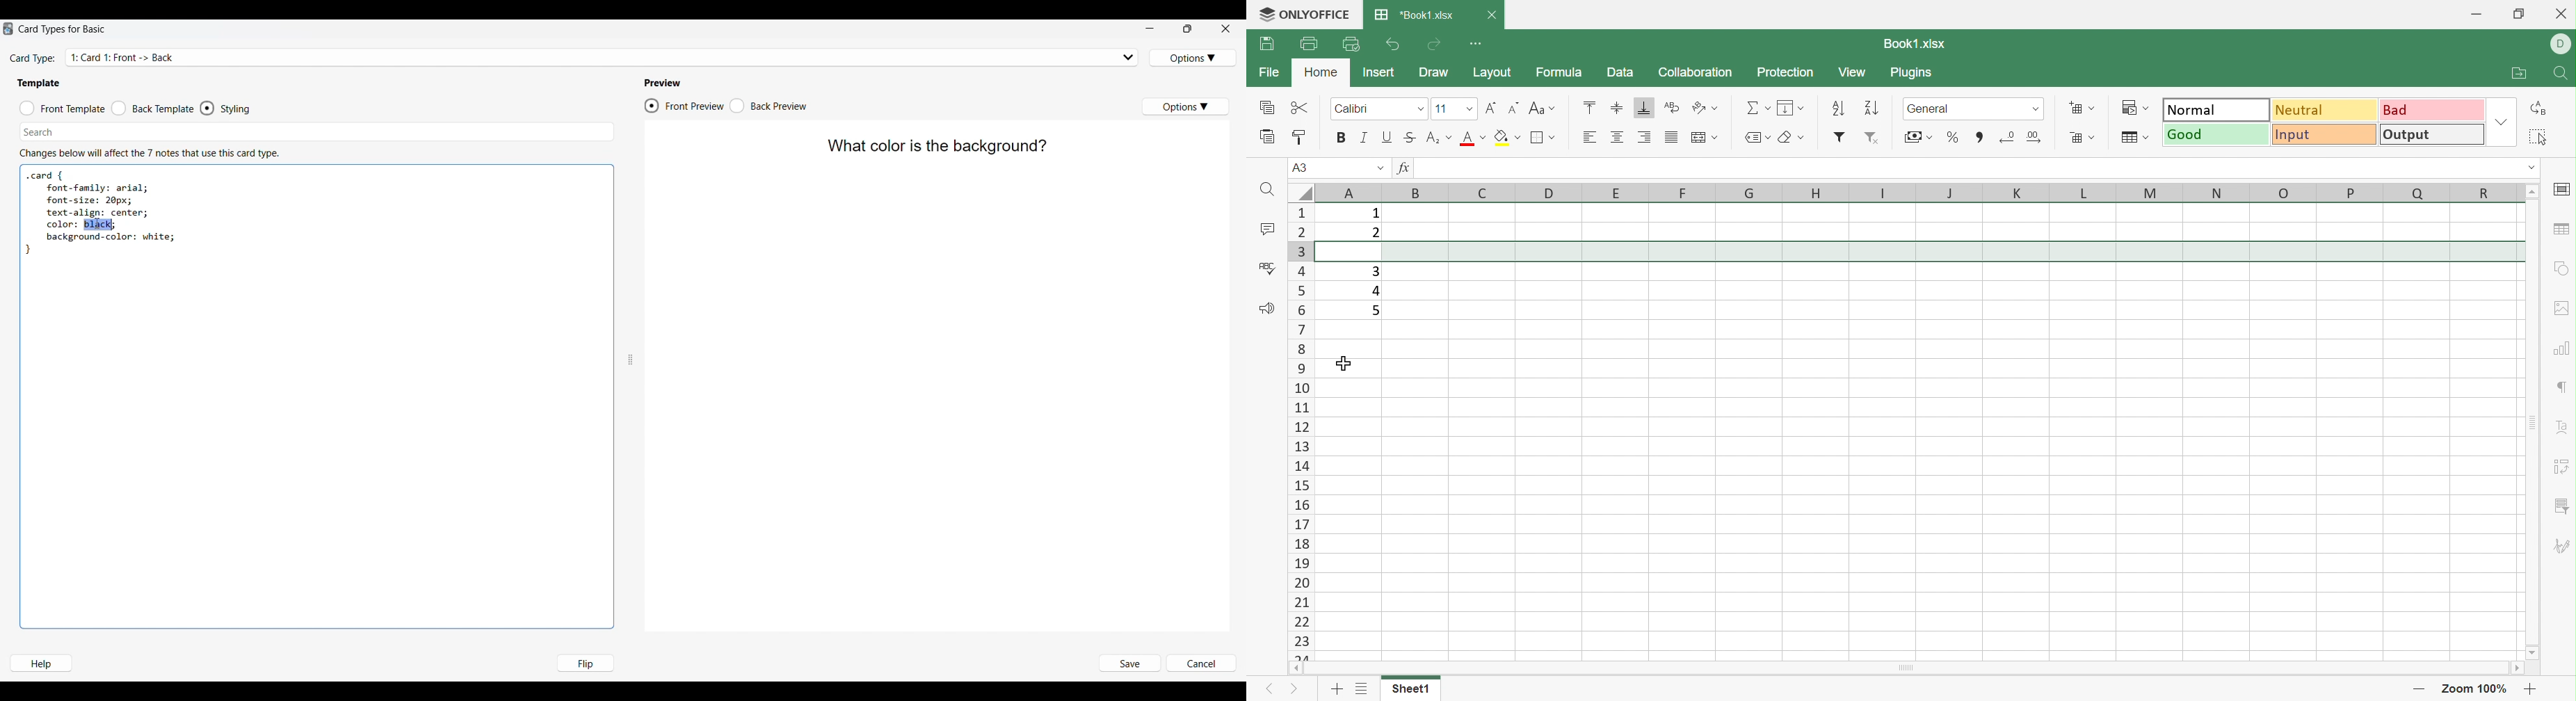 The height and width of the screenshot is (728, 2576). I want to click on Software logo, so click(8, 29).